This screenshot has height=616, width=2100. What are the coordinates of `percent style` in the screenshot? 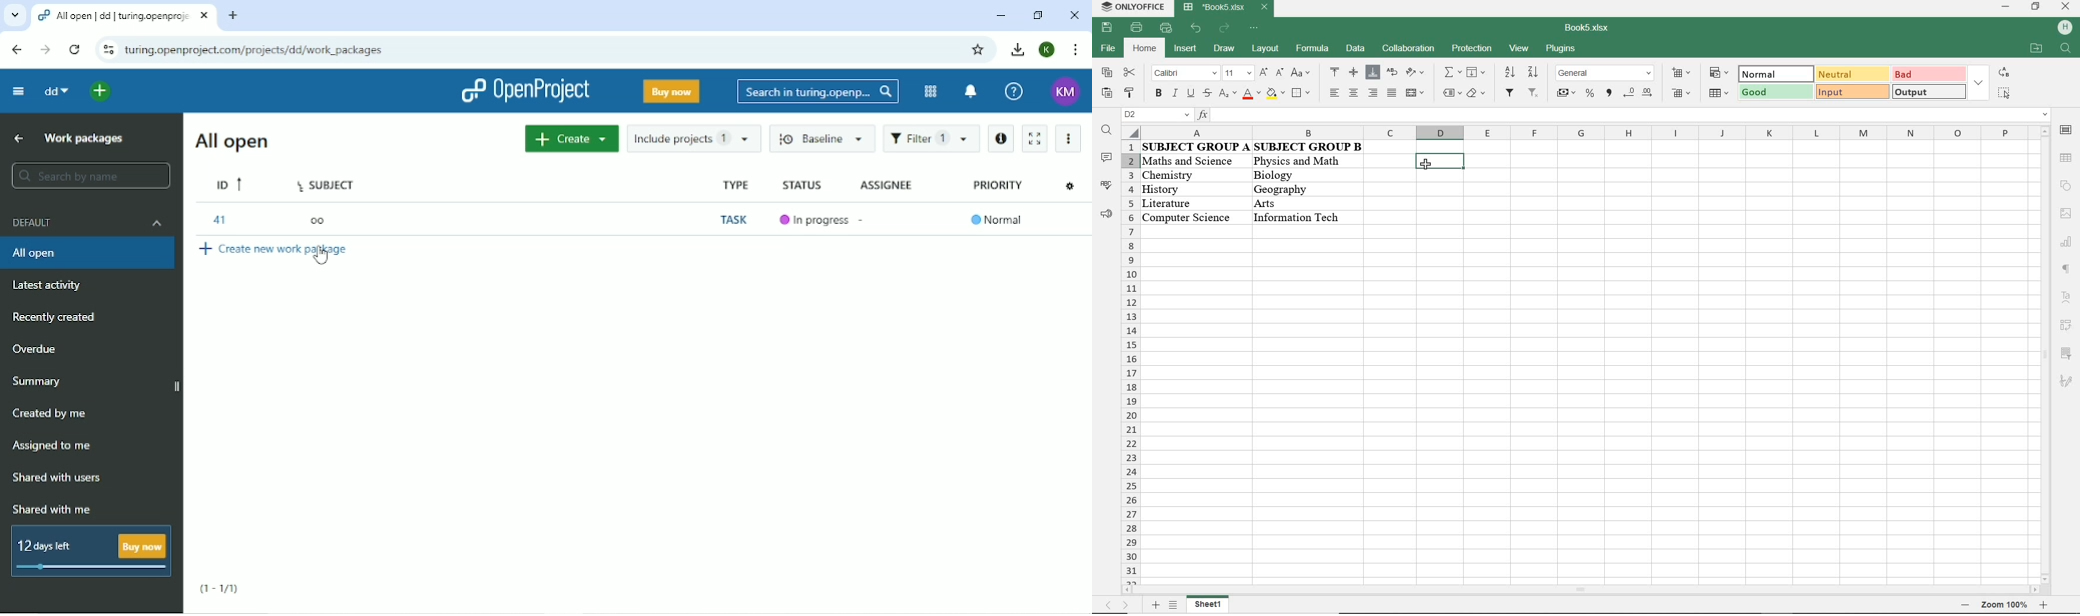 It's located at (1591, 94).